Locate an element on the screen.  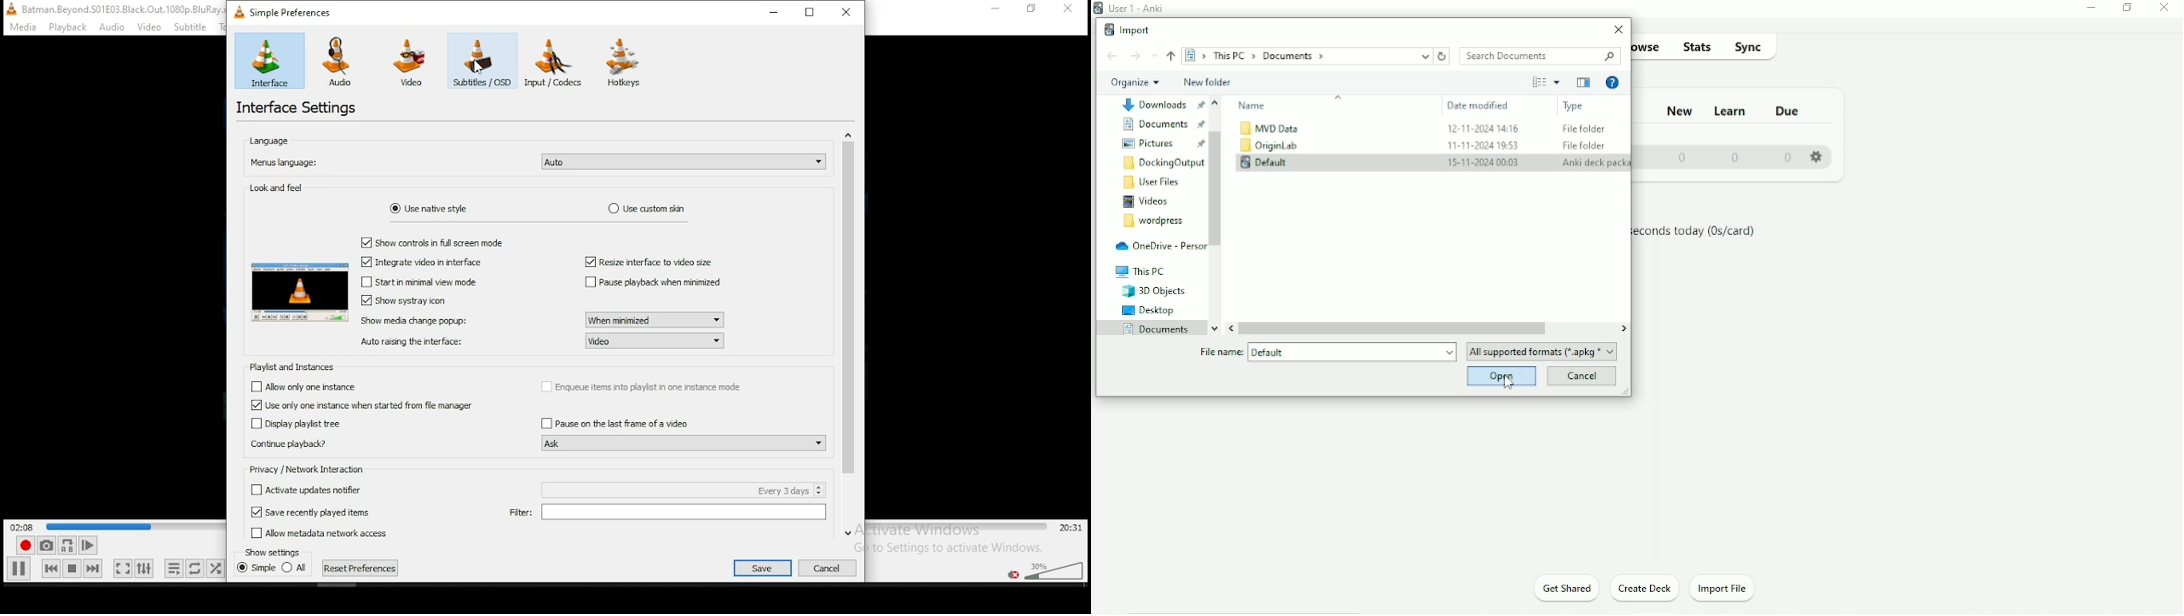
DockingOutput is located at coordinates (1163, 163).